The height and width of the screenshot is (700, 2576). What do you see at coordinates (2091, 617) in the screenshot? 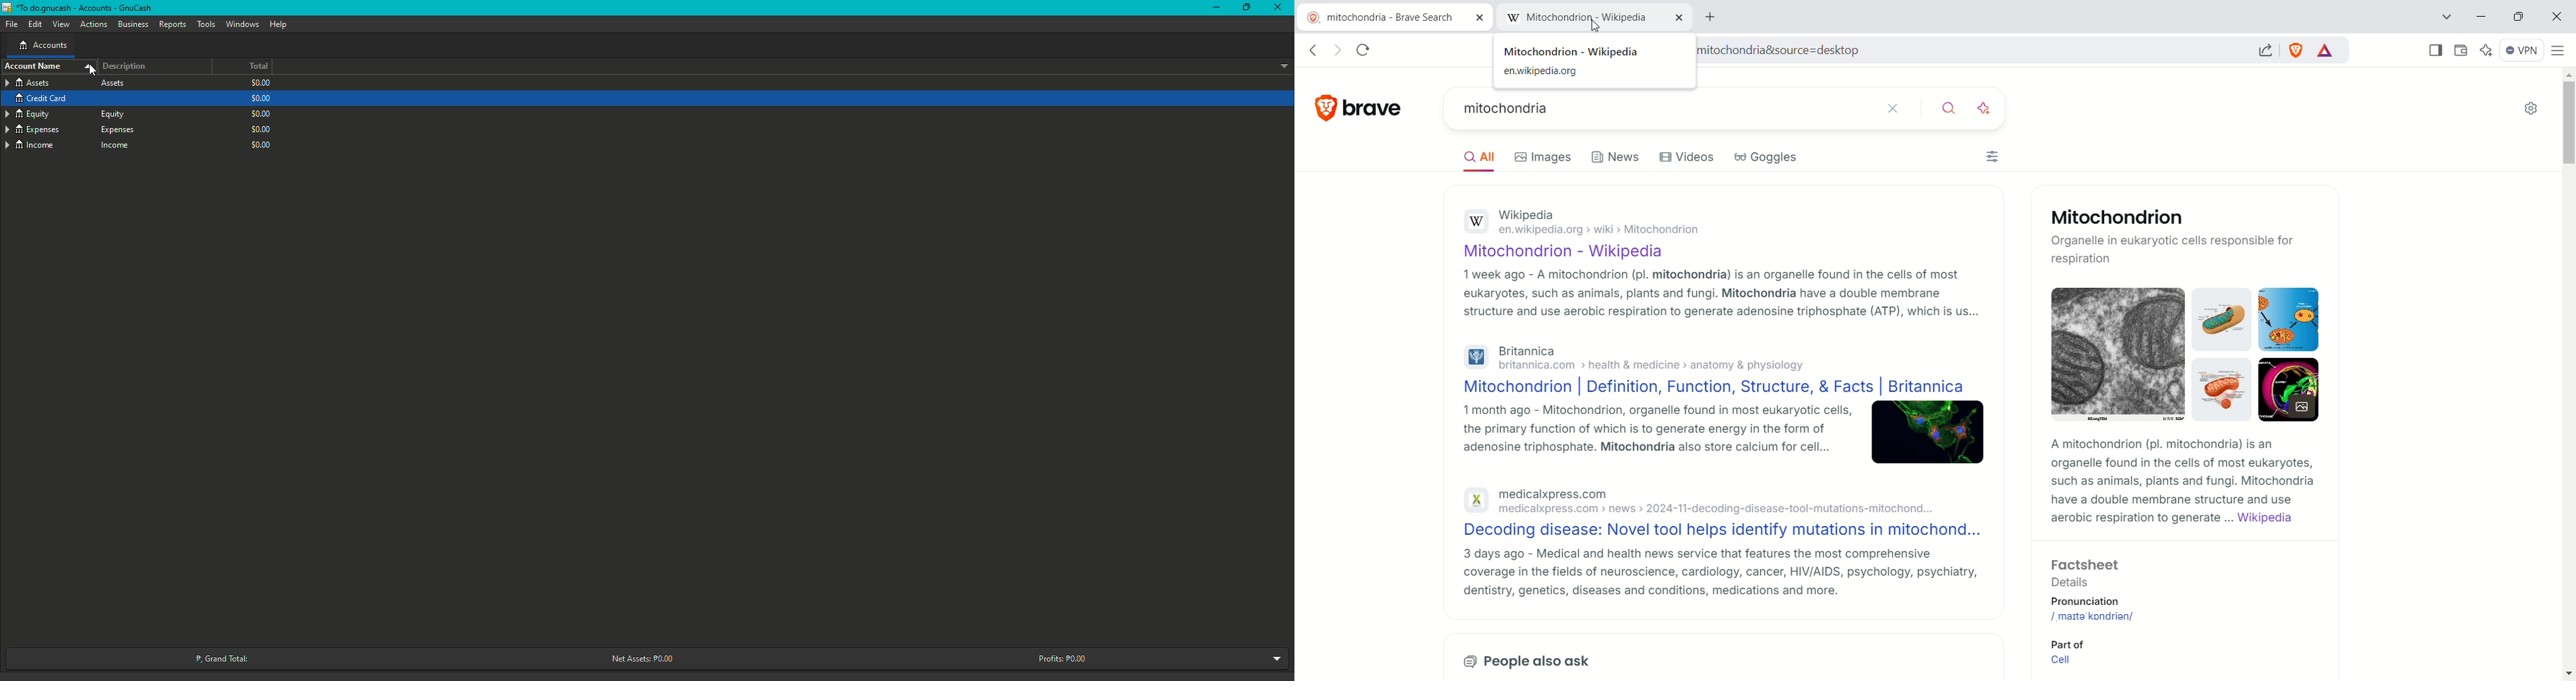
I see `mitochondrion` at bounding box center [2091, 617].